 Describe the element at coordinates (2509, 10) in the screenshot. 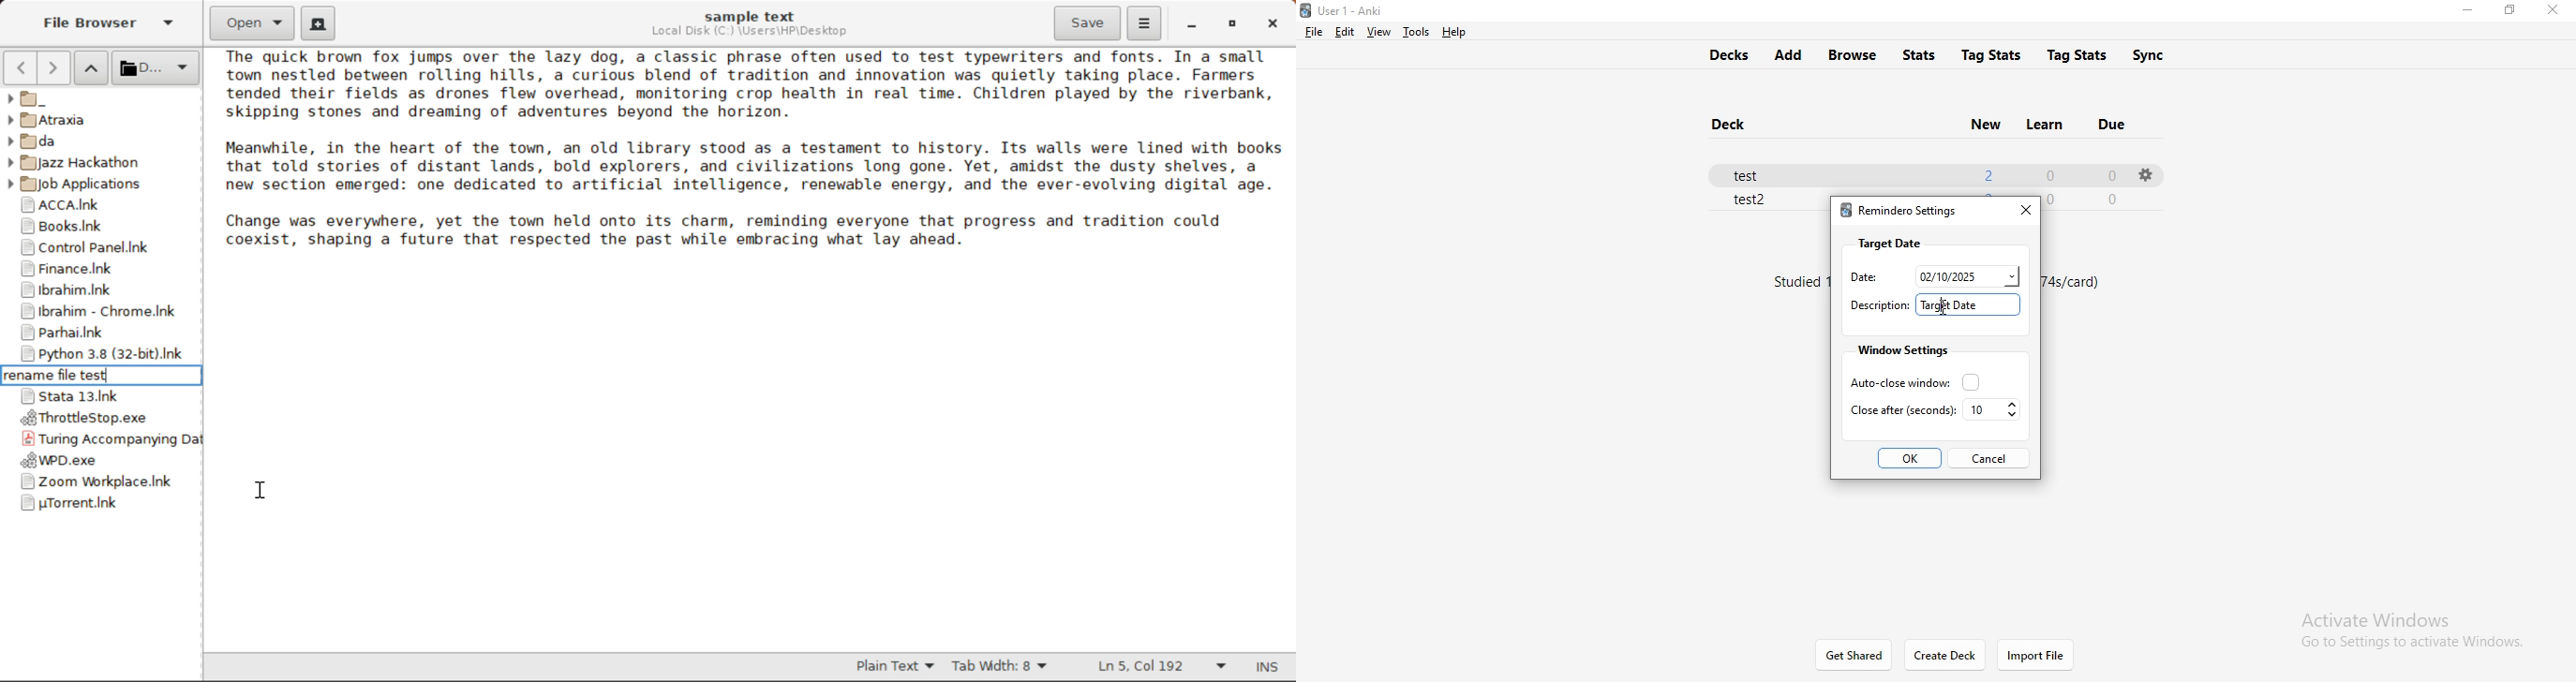

I see `restore` at that location.